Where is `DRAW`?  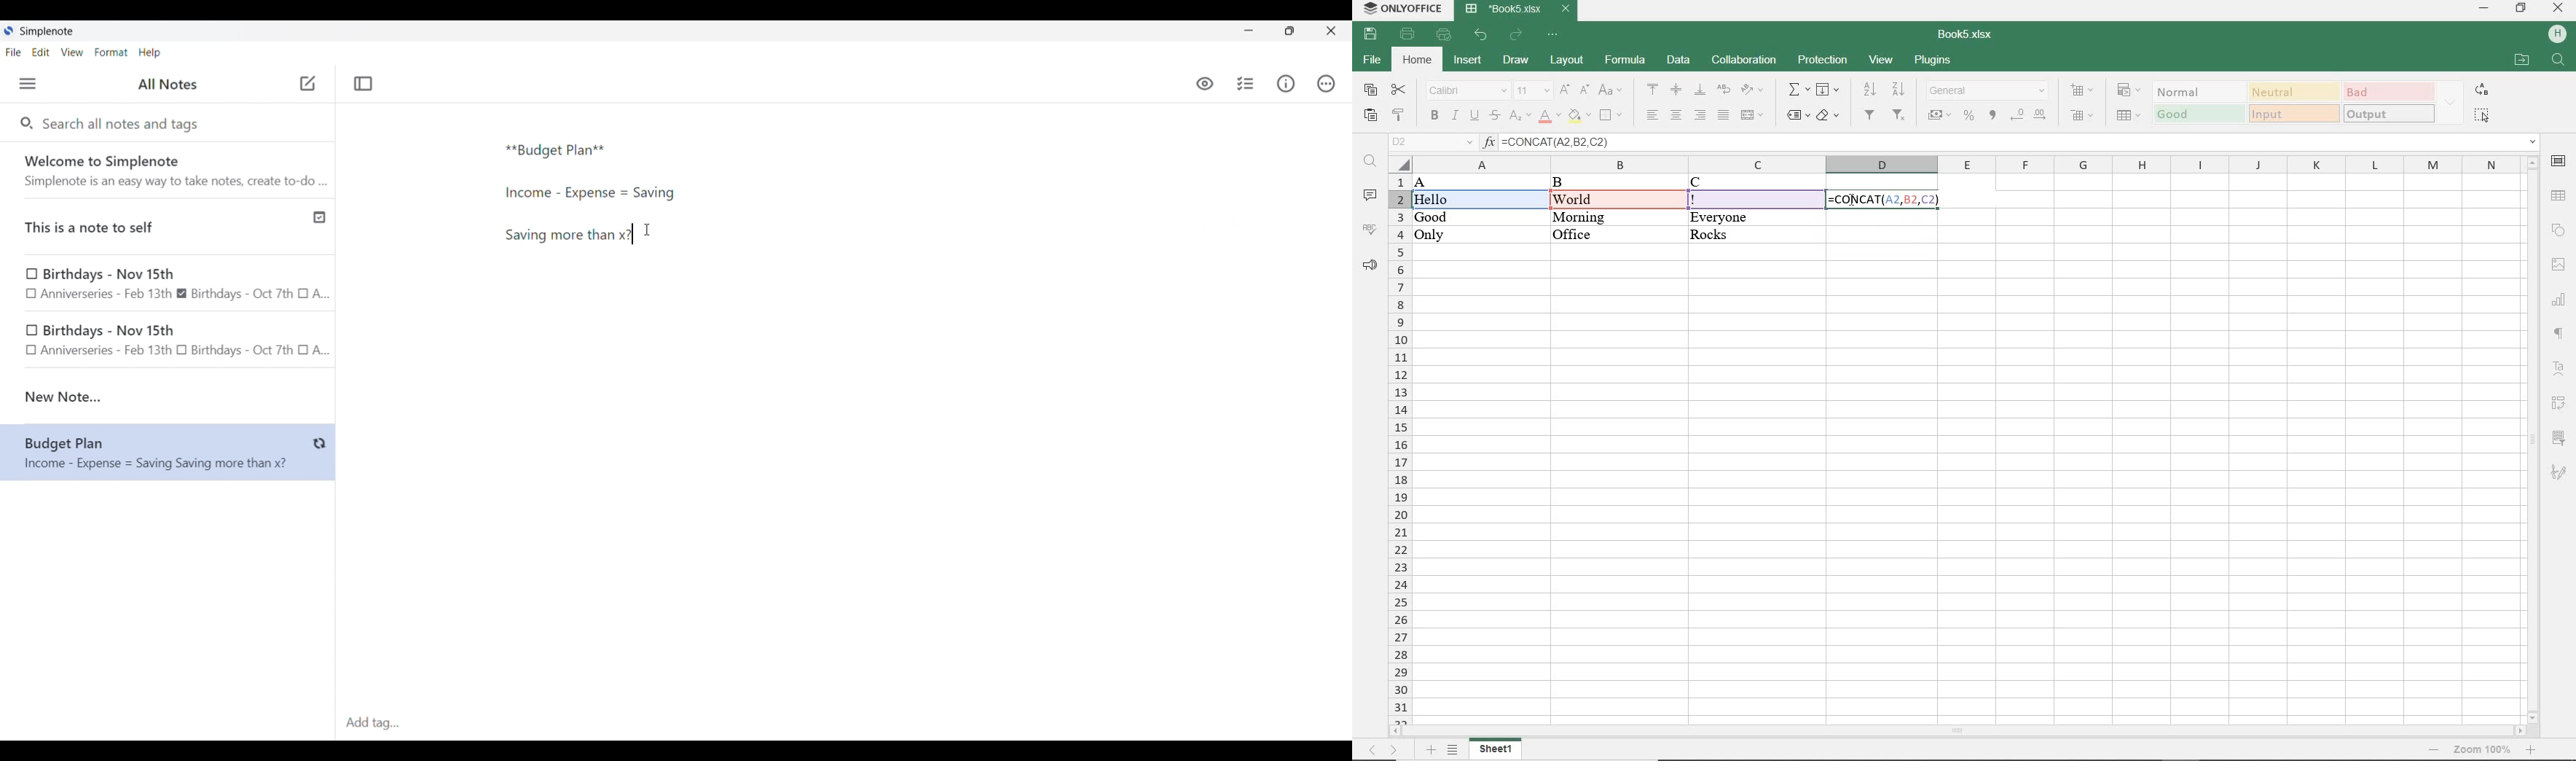
DRAW is located at coordinates (1517, 61).